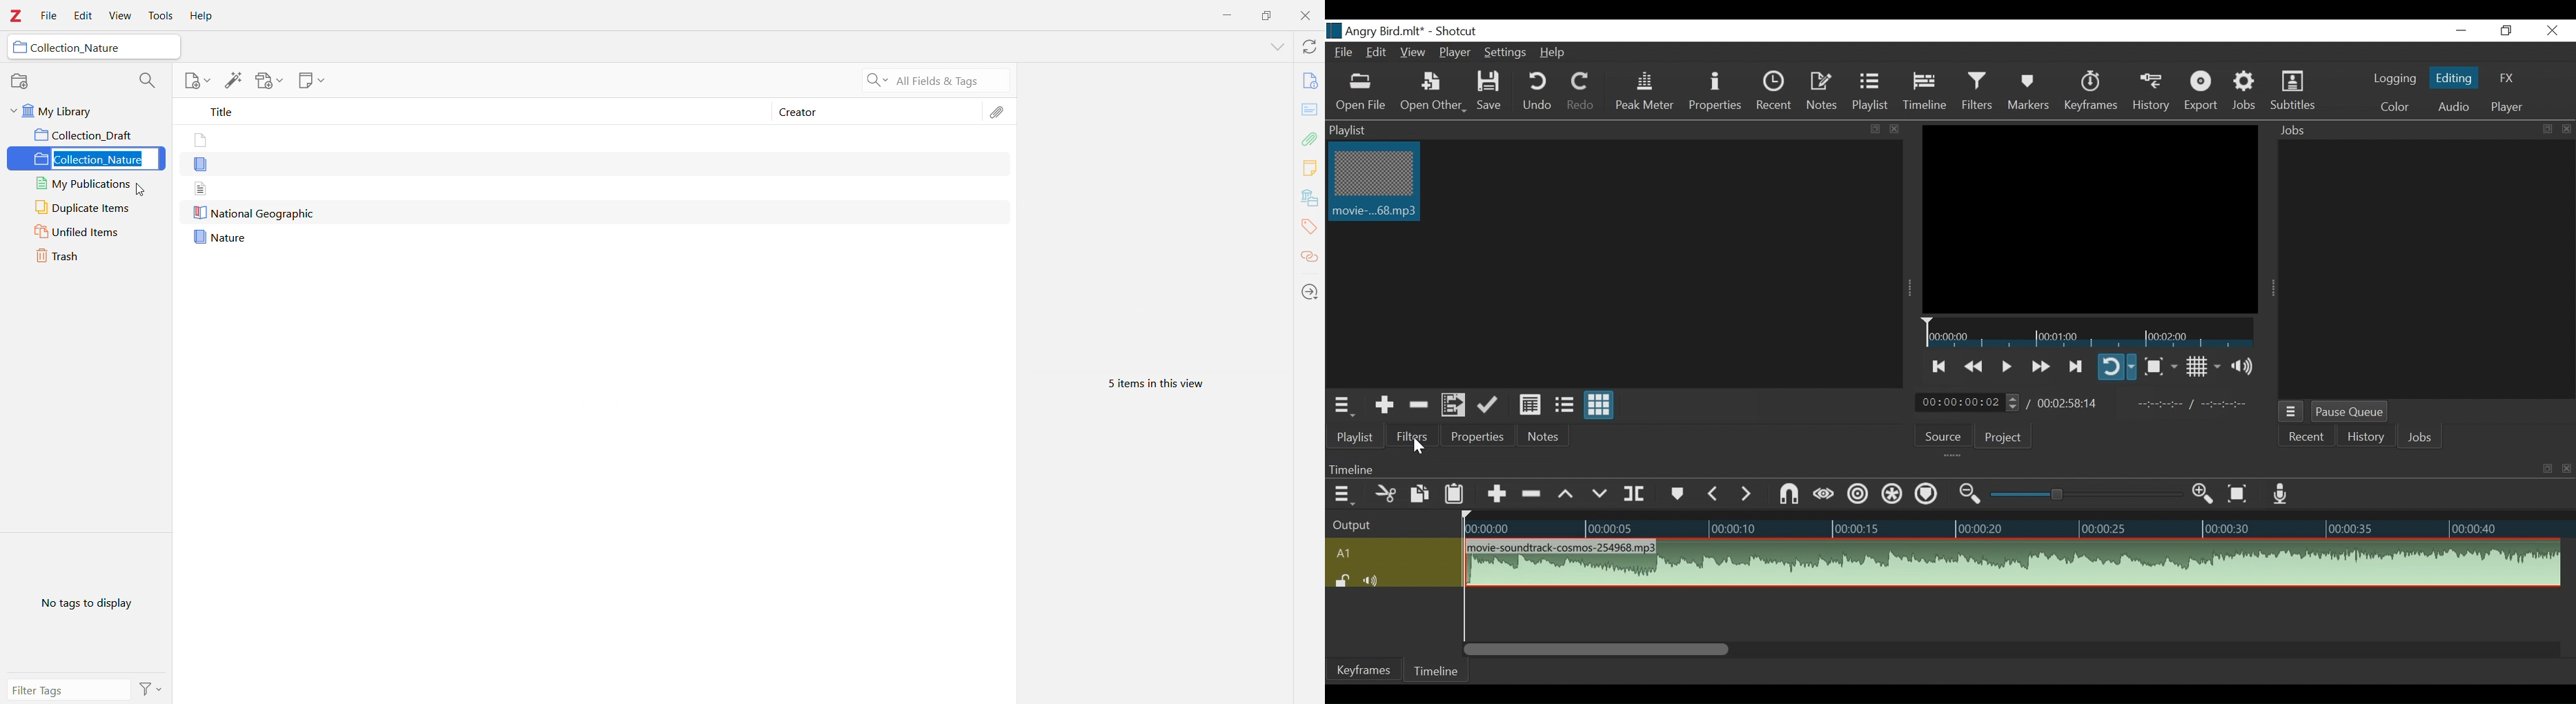 The height and width of the screenshot is (728, 2576). What do you see at coordinates (1310, 167) in the screenshot?
I see `Notes` at bounding box center [1310, 167].